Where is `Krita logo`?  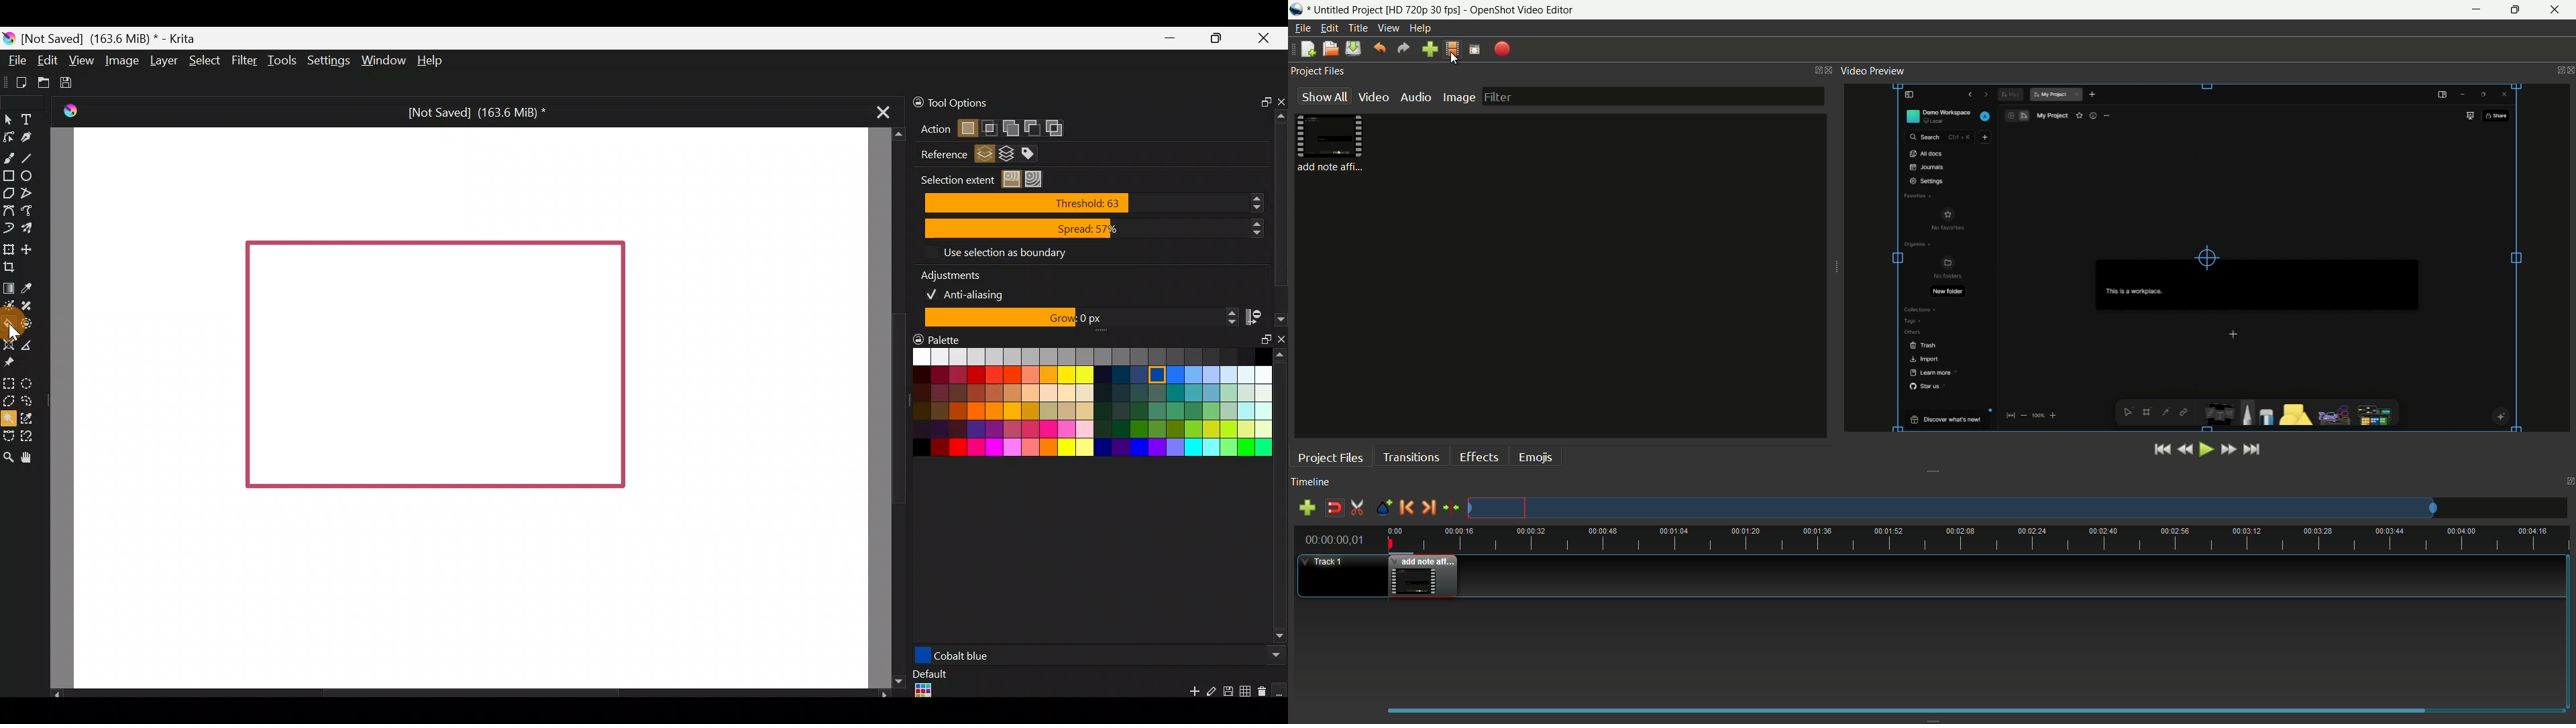
Krita logo is located at coordinates (9, 38).